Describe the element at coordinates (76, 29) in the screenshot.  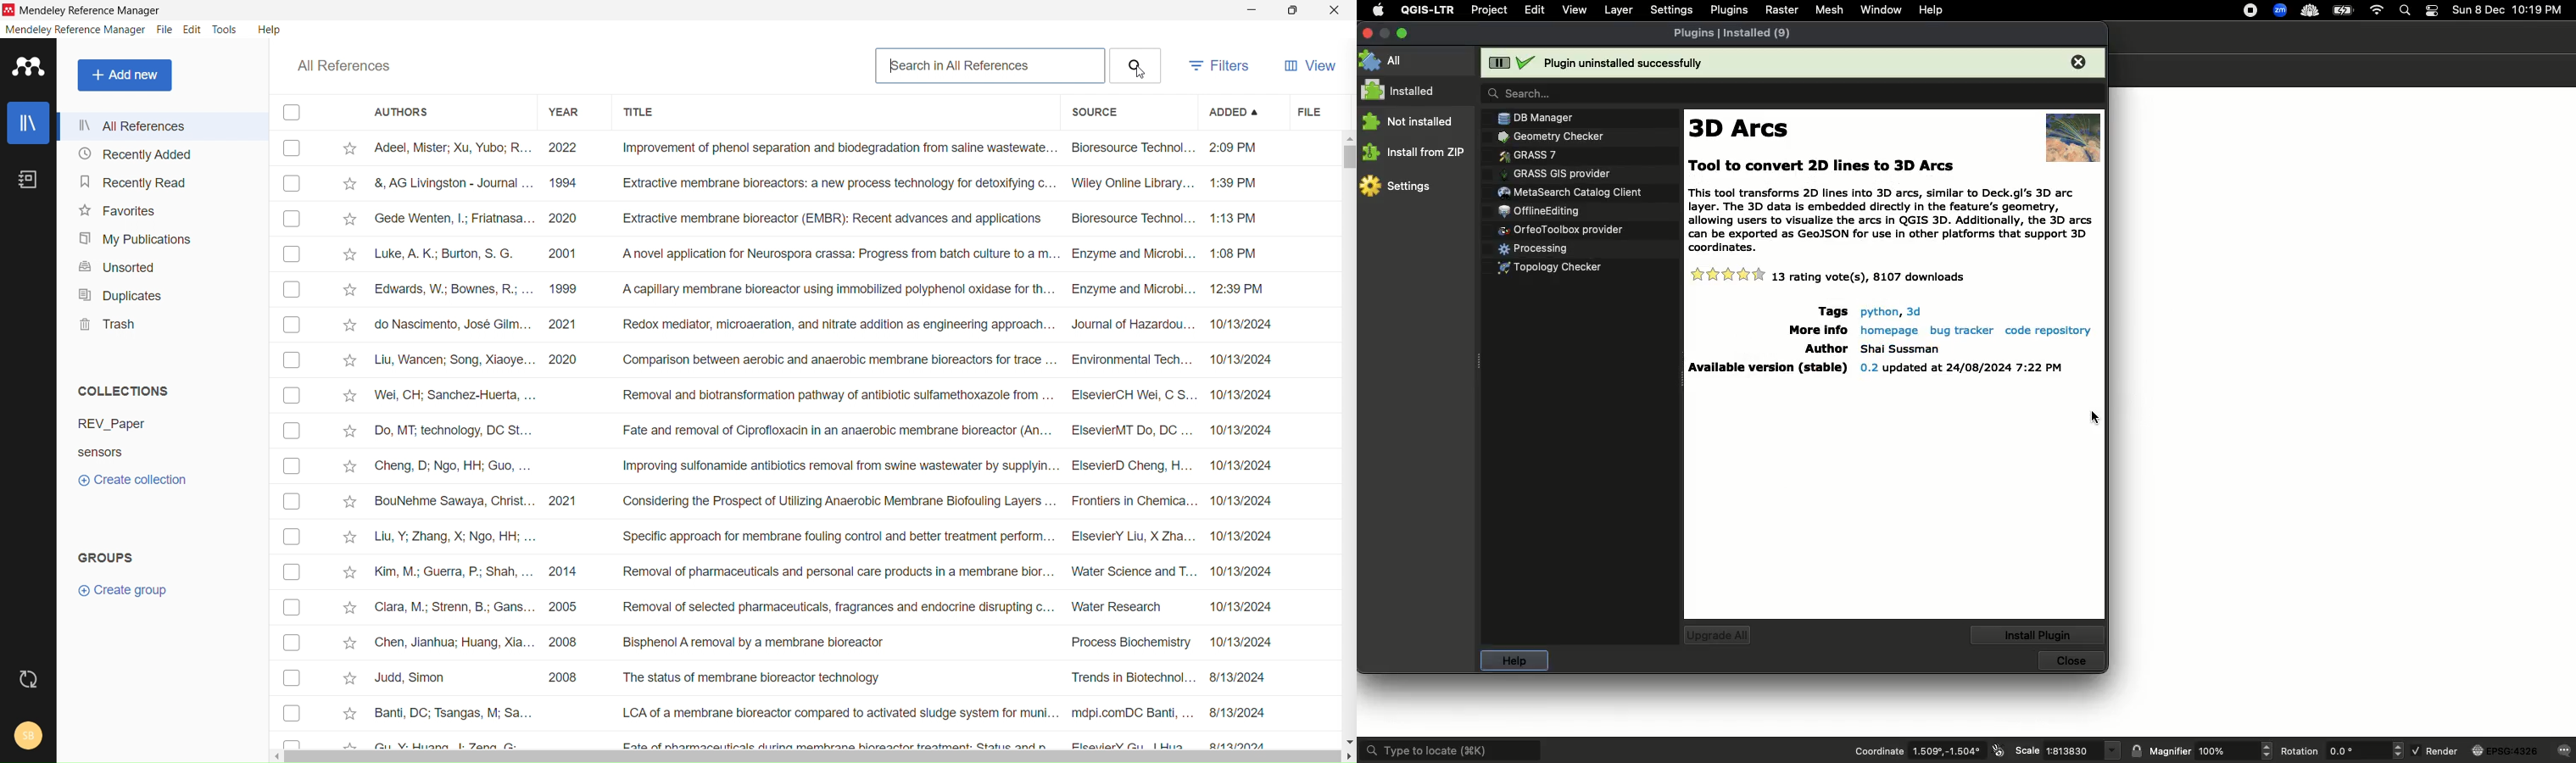
I see `mendeley reference manager` at that location.